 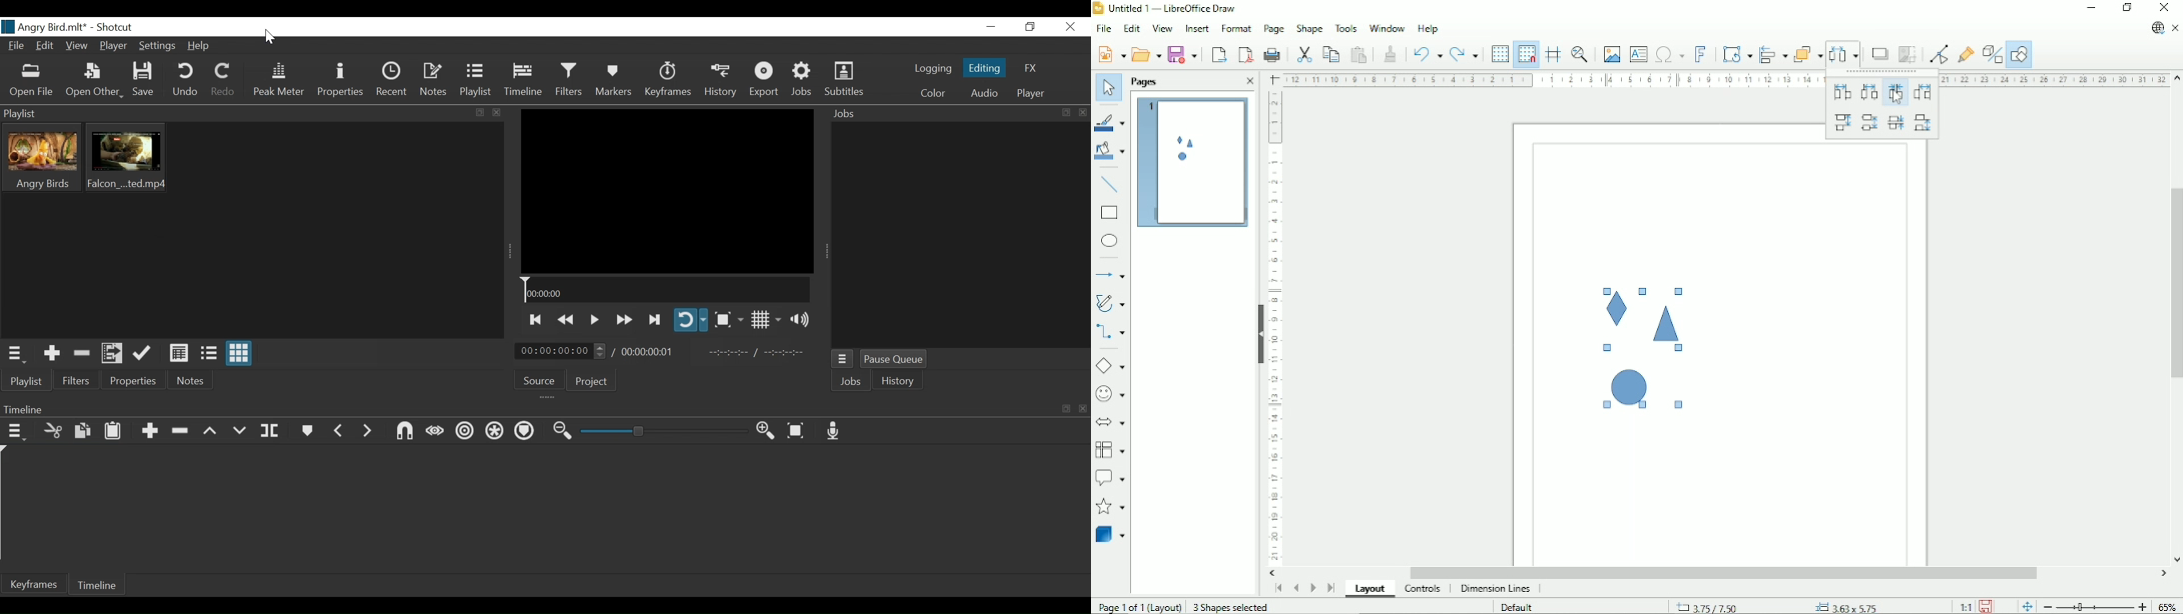 What do you see at coordinates (340, 432) in the screenshot?
I see `Previous marker` at bounding box center [340, 432].